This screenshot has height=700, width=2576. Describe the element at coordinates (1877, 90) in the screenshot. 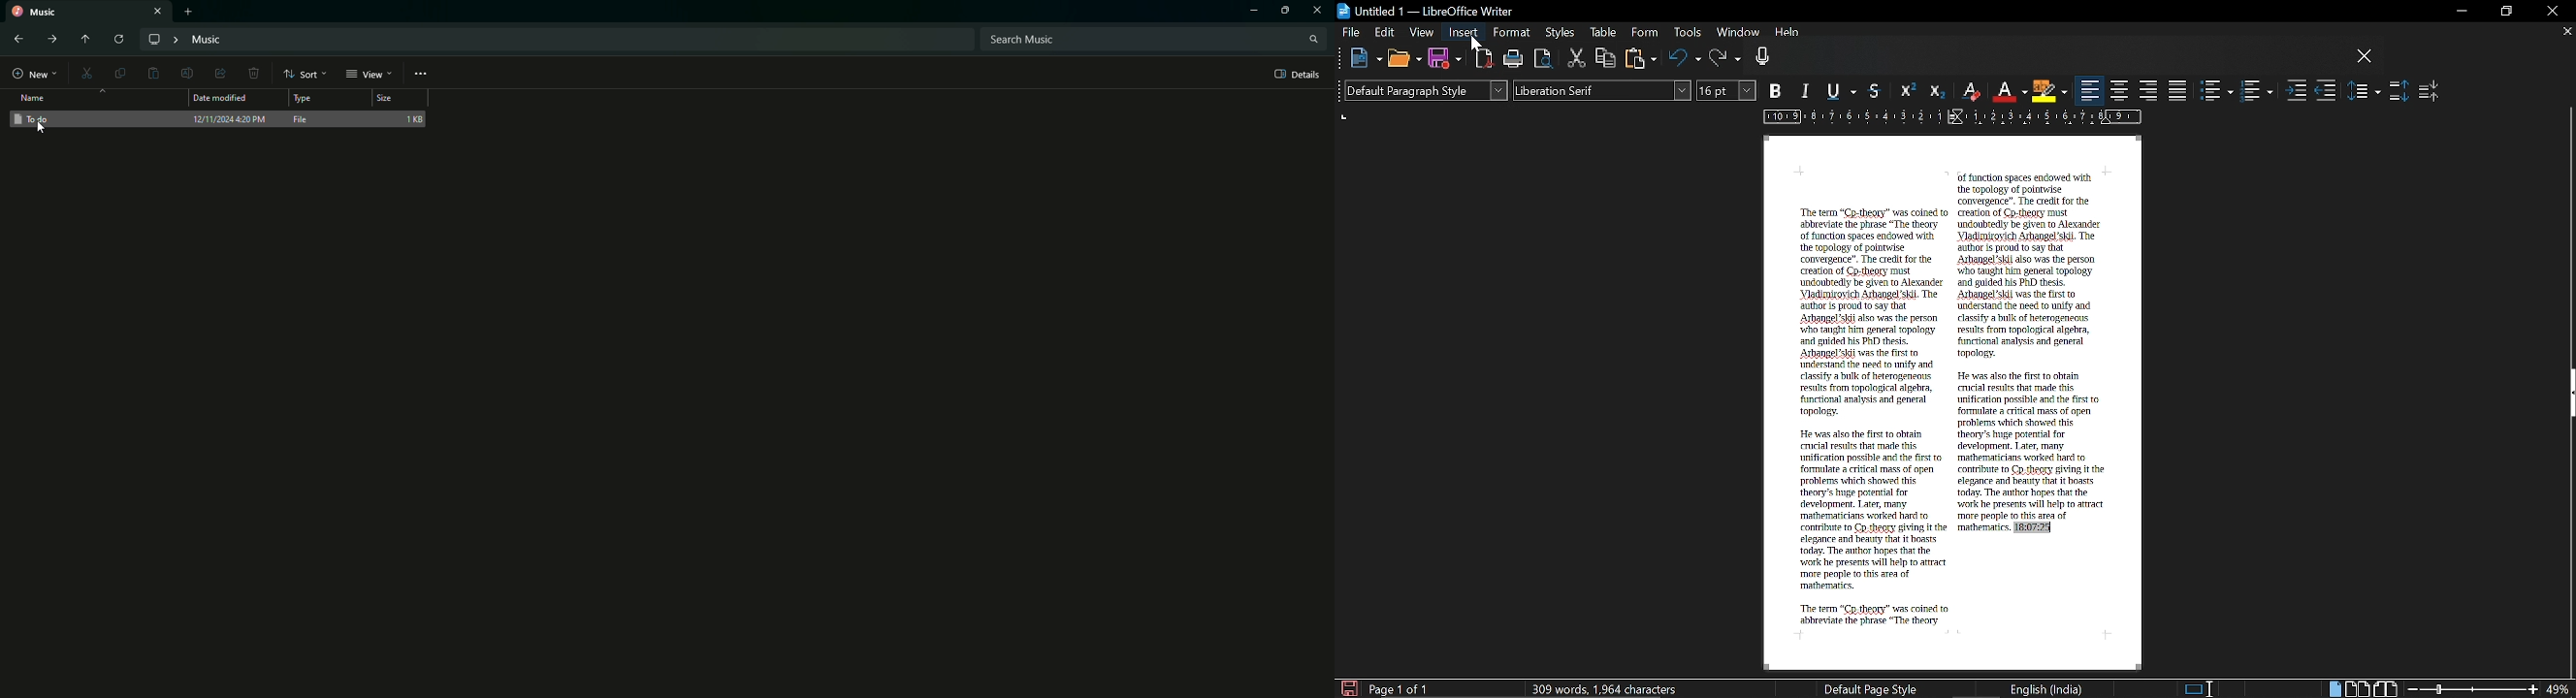

I see `strikethrough` at that location.